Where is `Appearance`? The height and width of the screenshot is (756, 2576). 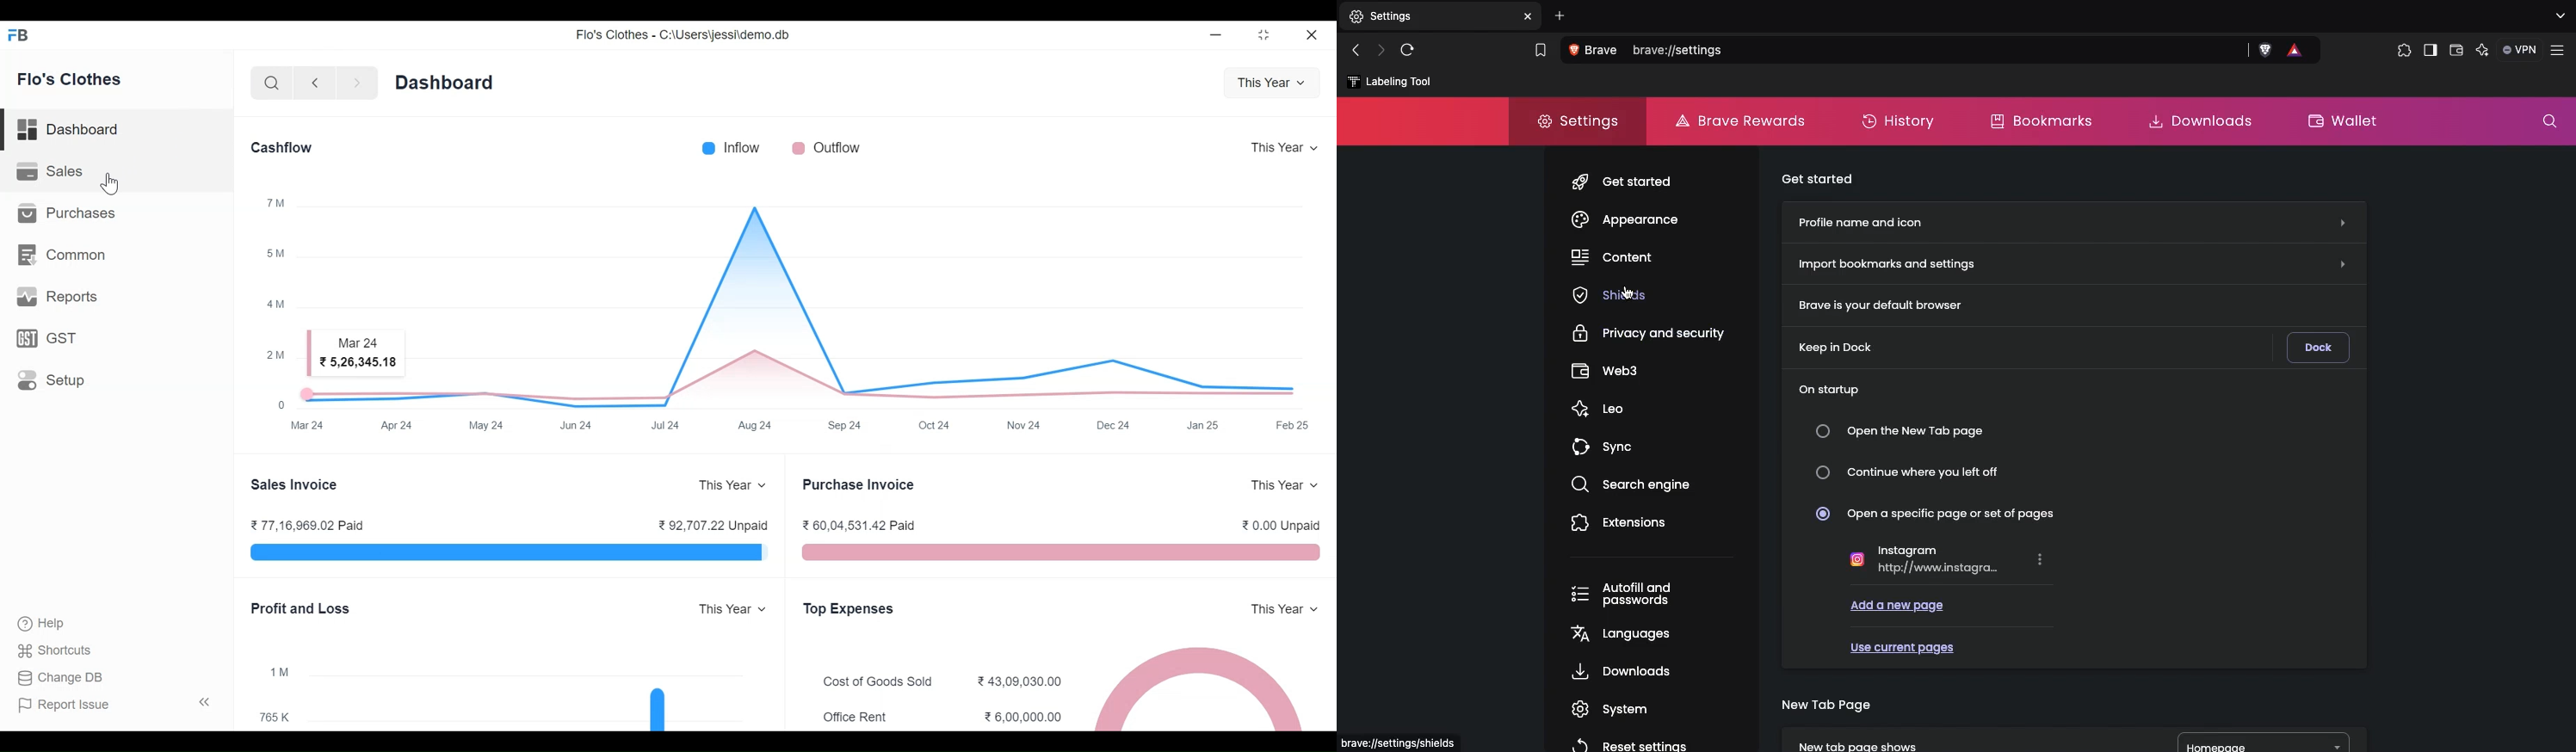 Appearance is located at coordinates (1634, 220).